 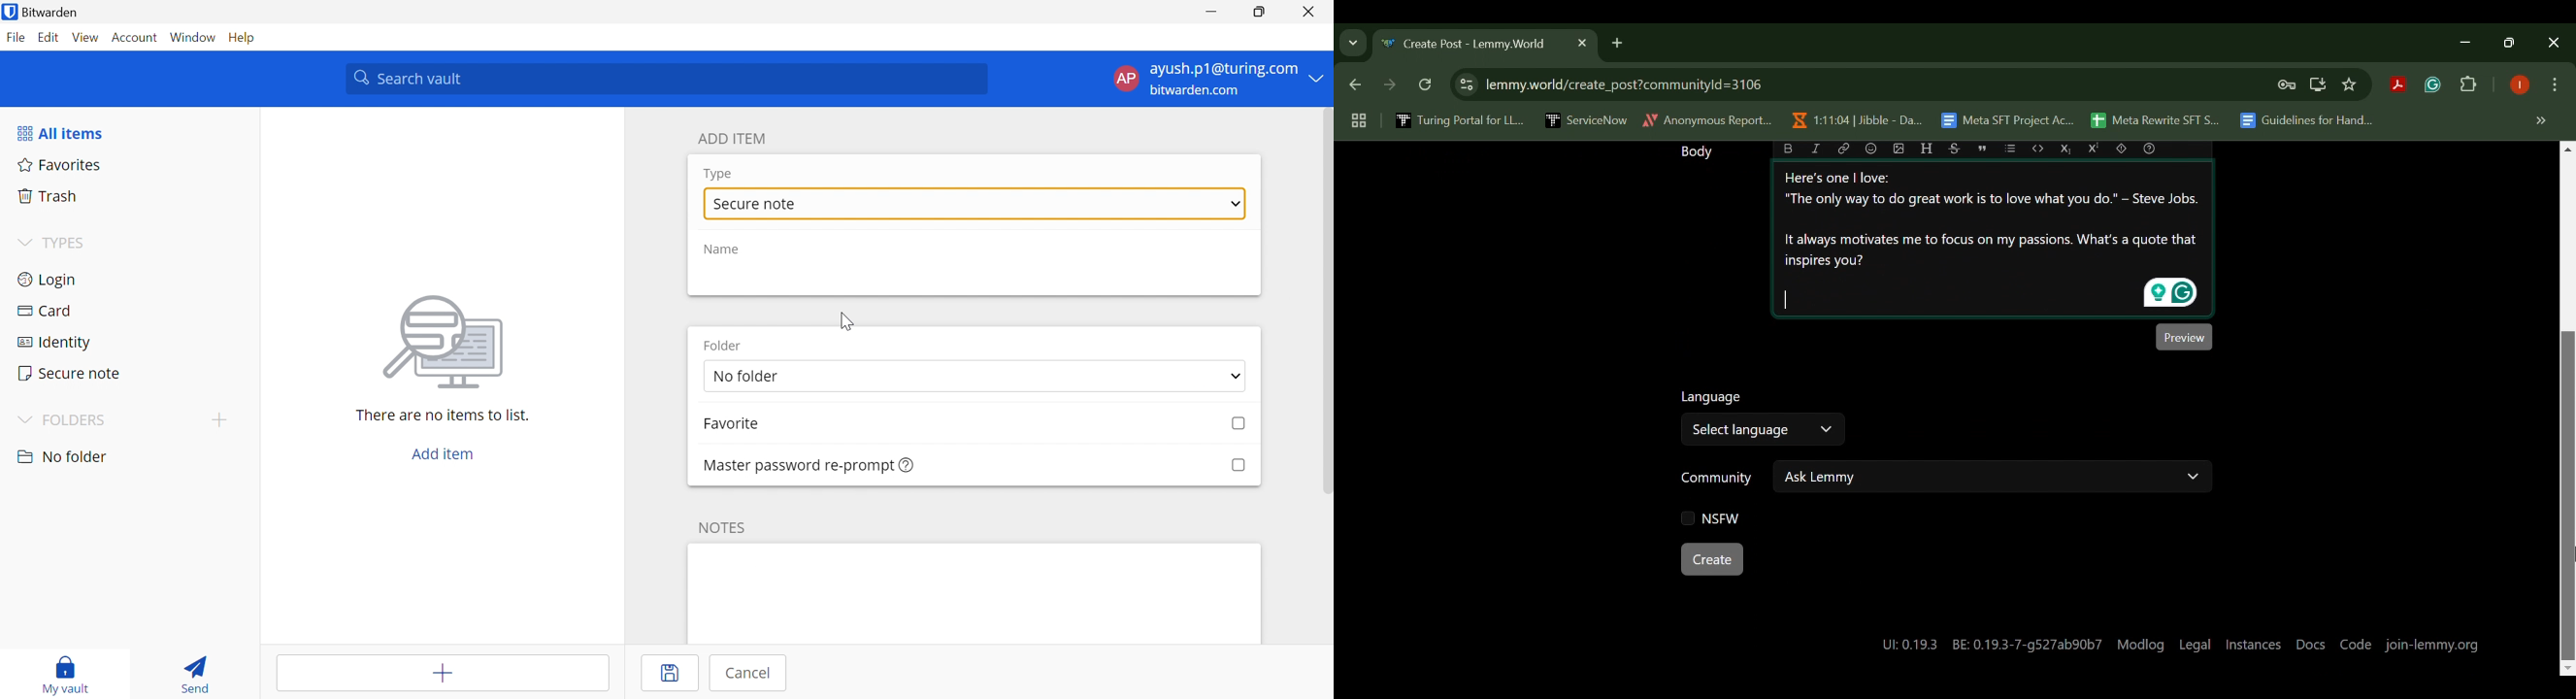 I want to click on Folder, so click(x=722, y=347).